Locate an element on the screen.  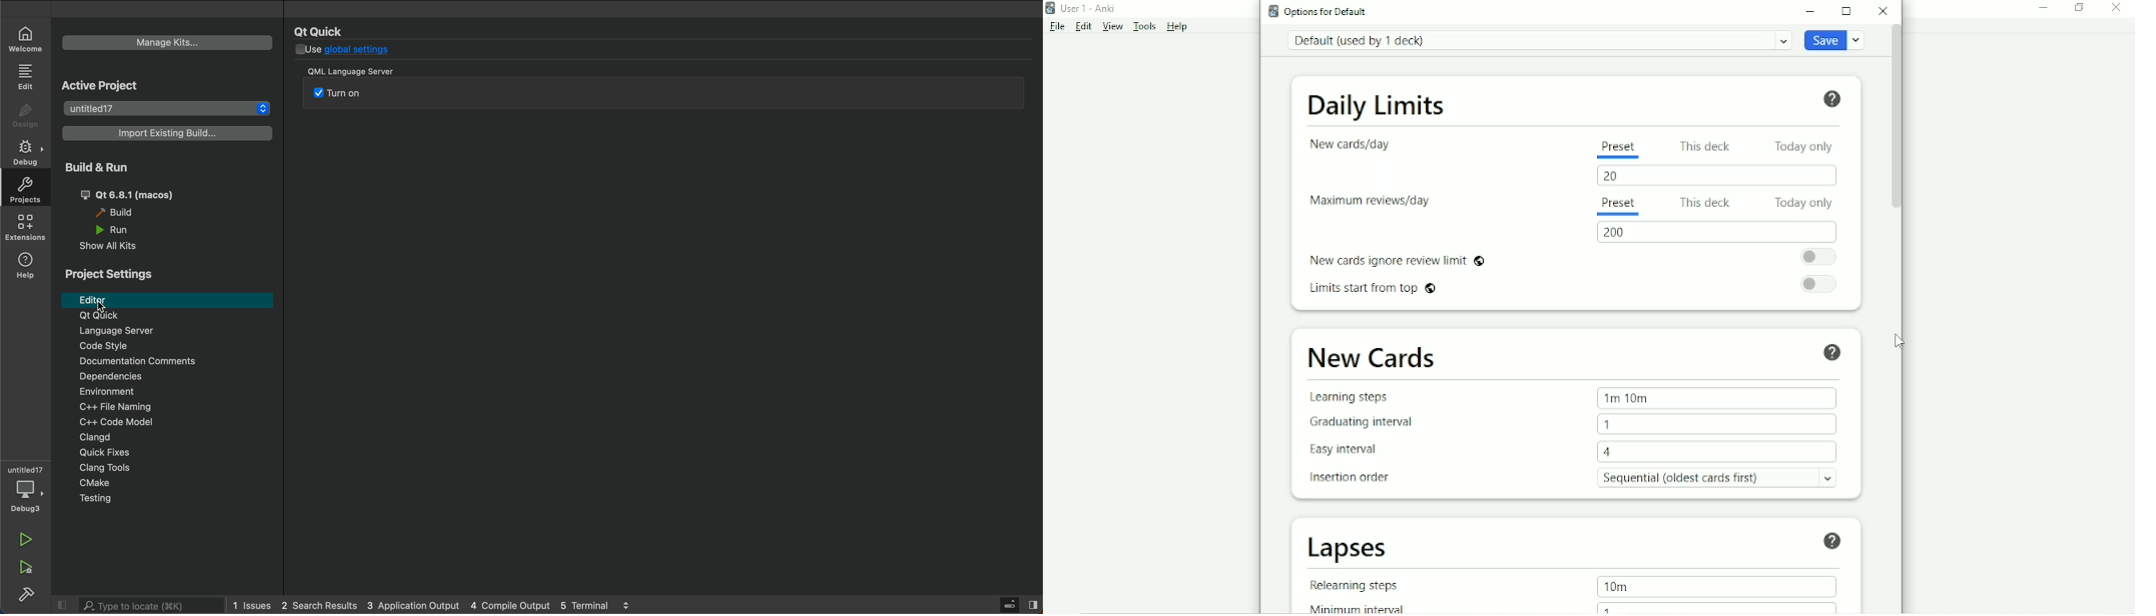
1 is located at coordinates (1717, 424).